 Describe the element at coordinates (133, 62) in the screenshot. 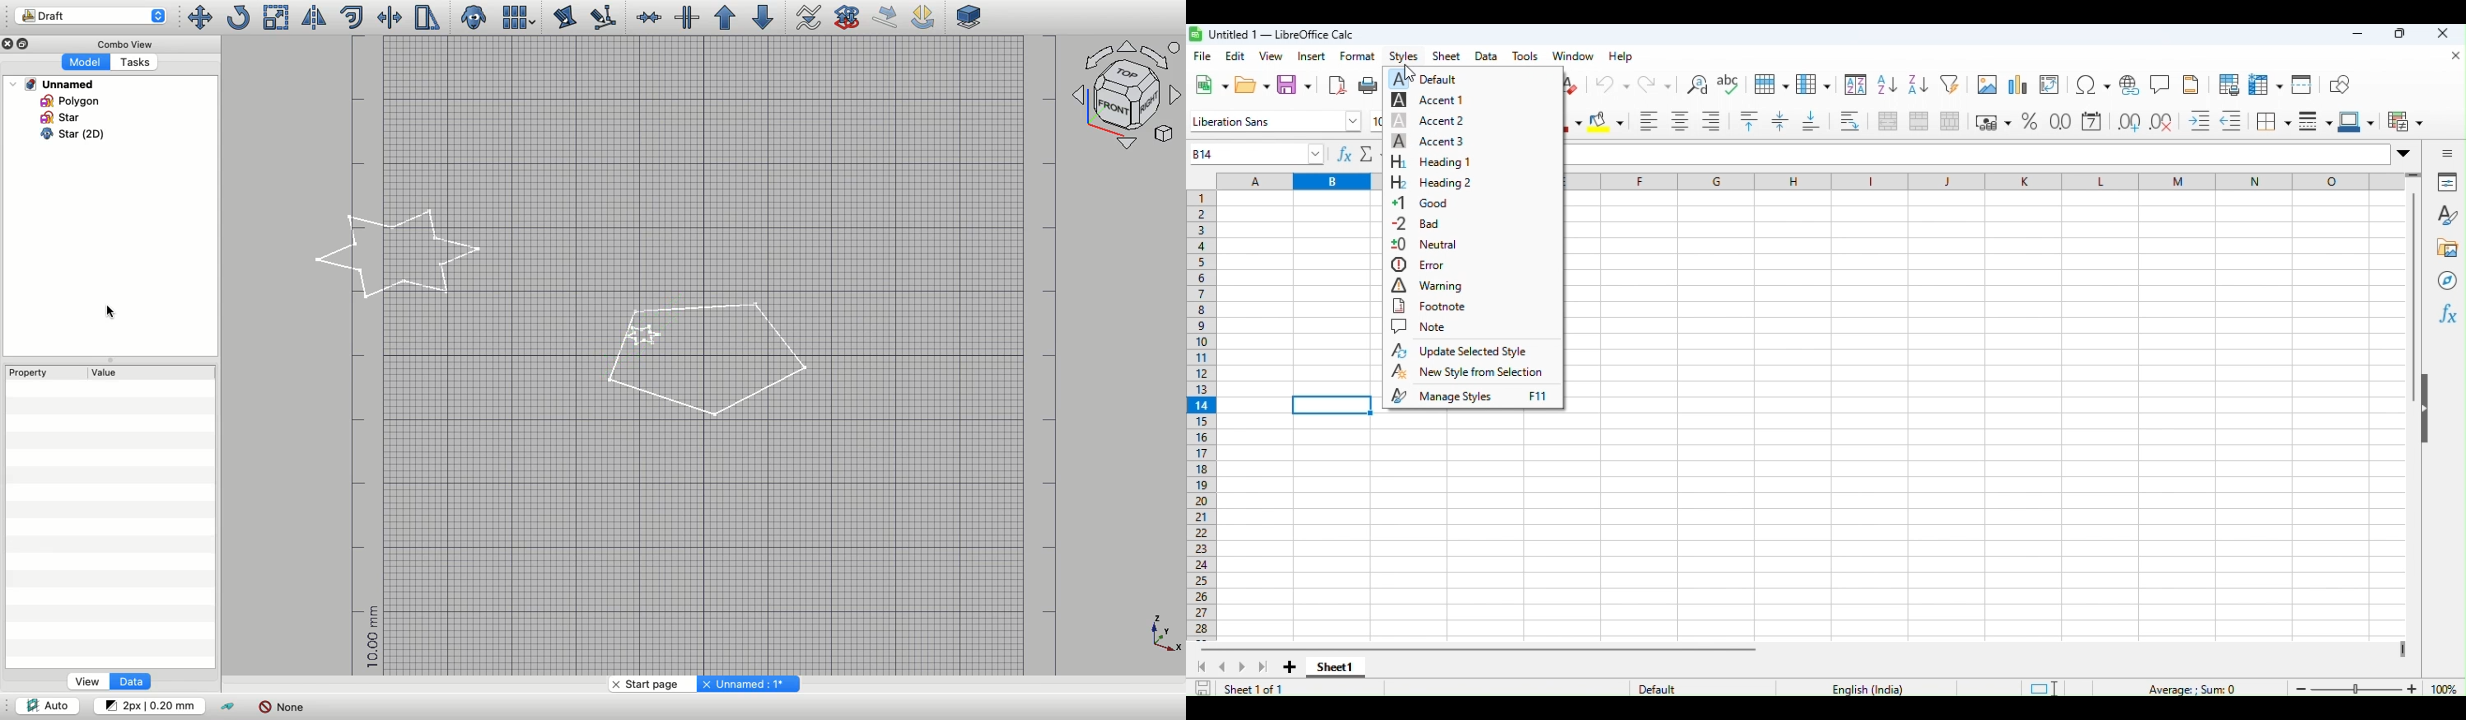

I see `Tasks` at that location.